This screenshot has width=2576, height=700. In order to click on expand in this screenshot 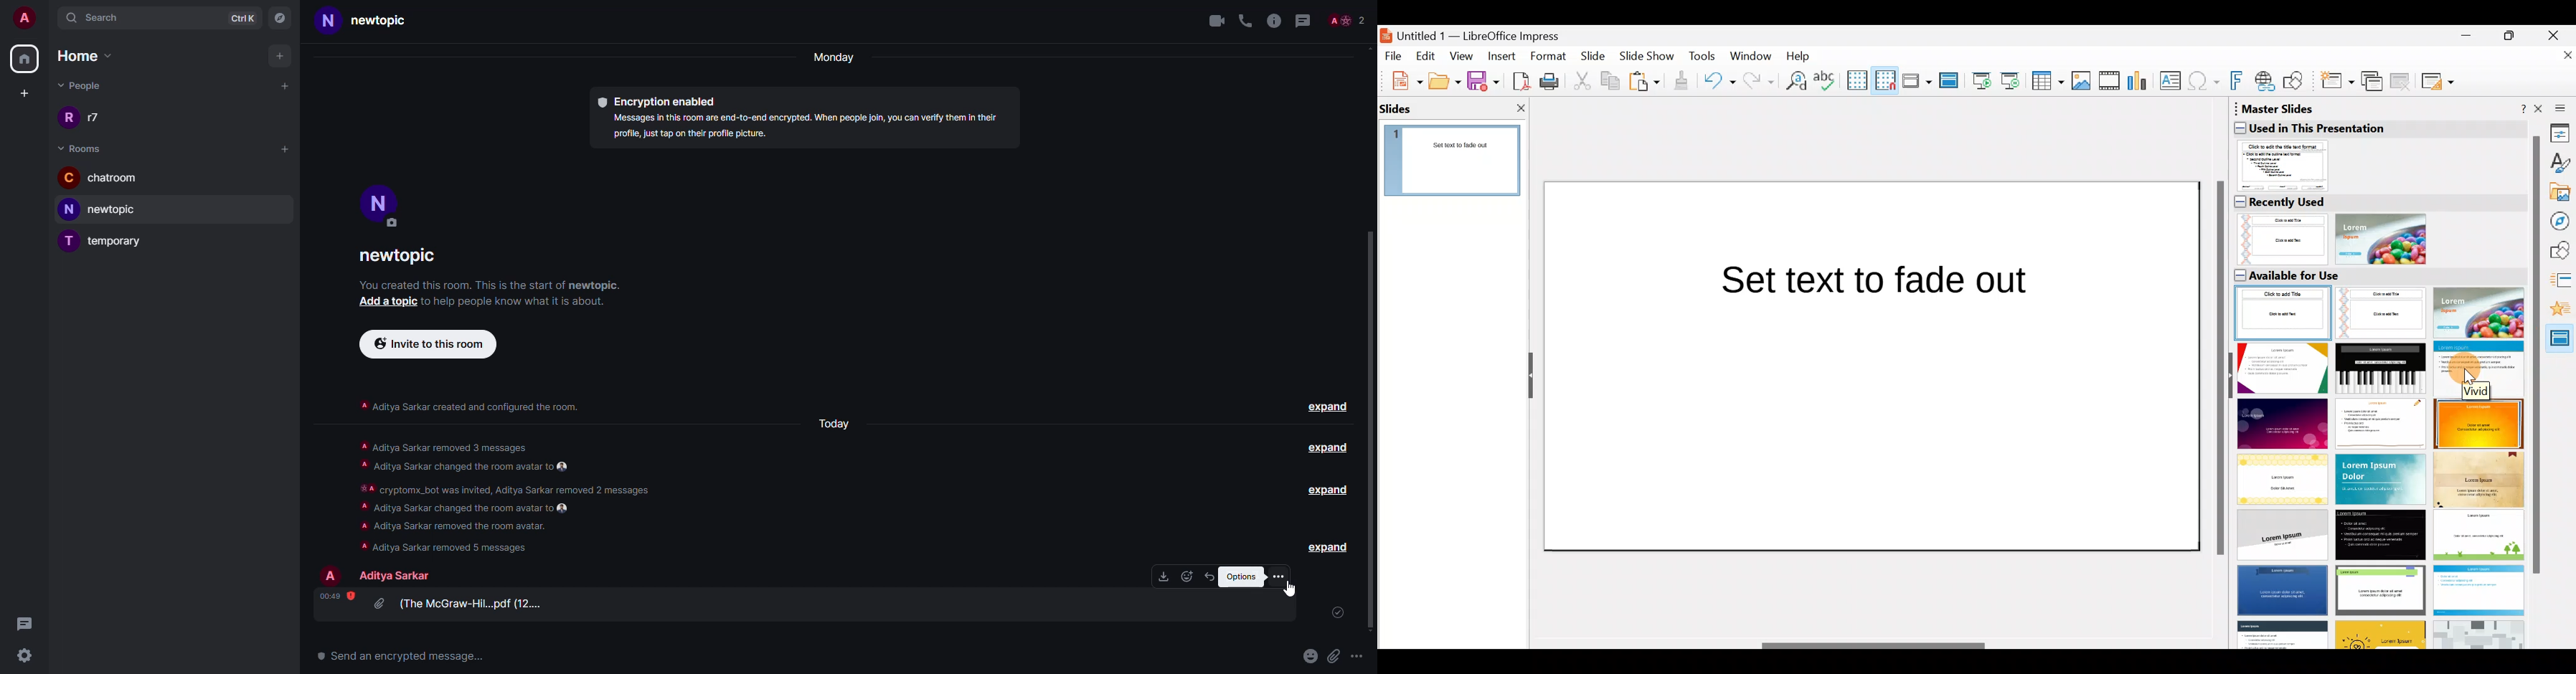, I will do `click(1324, 489)`.